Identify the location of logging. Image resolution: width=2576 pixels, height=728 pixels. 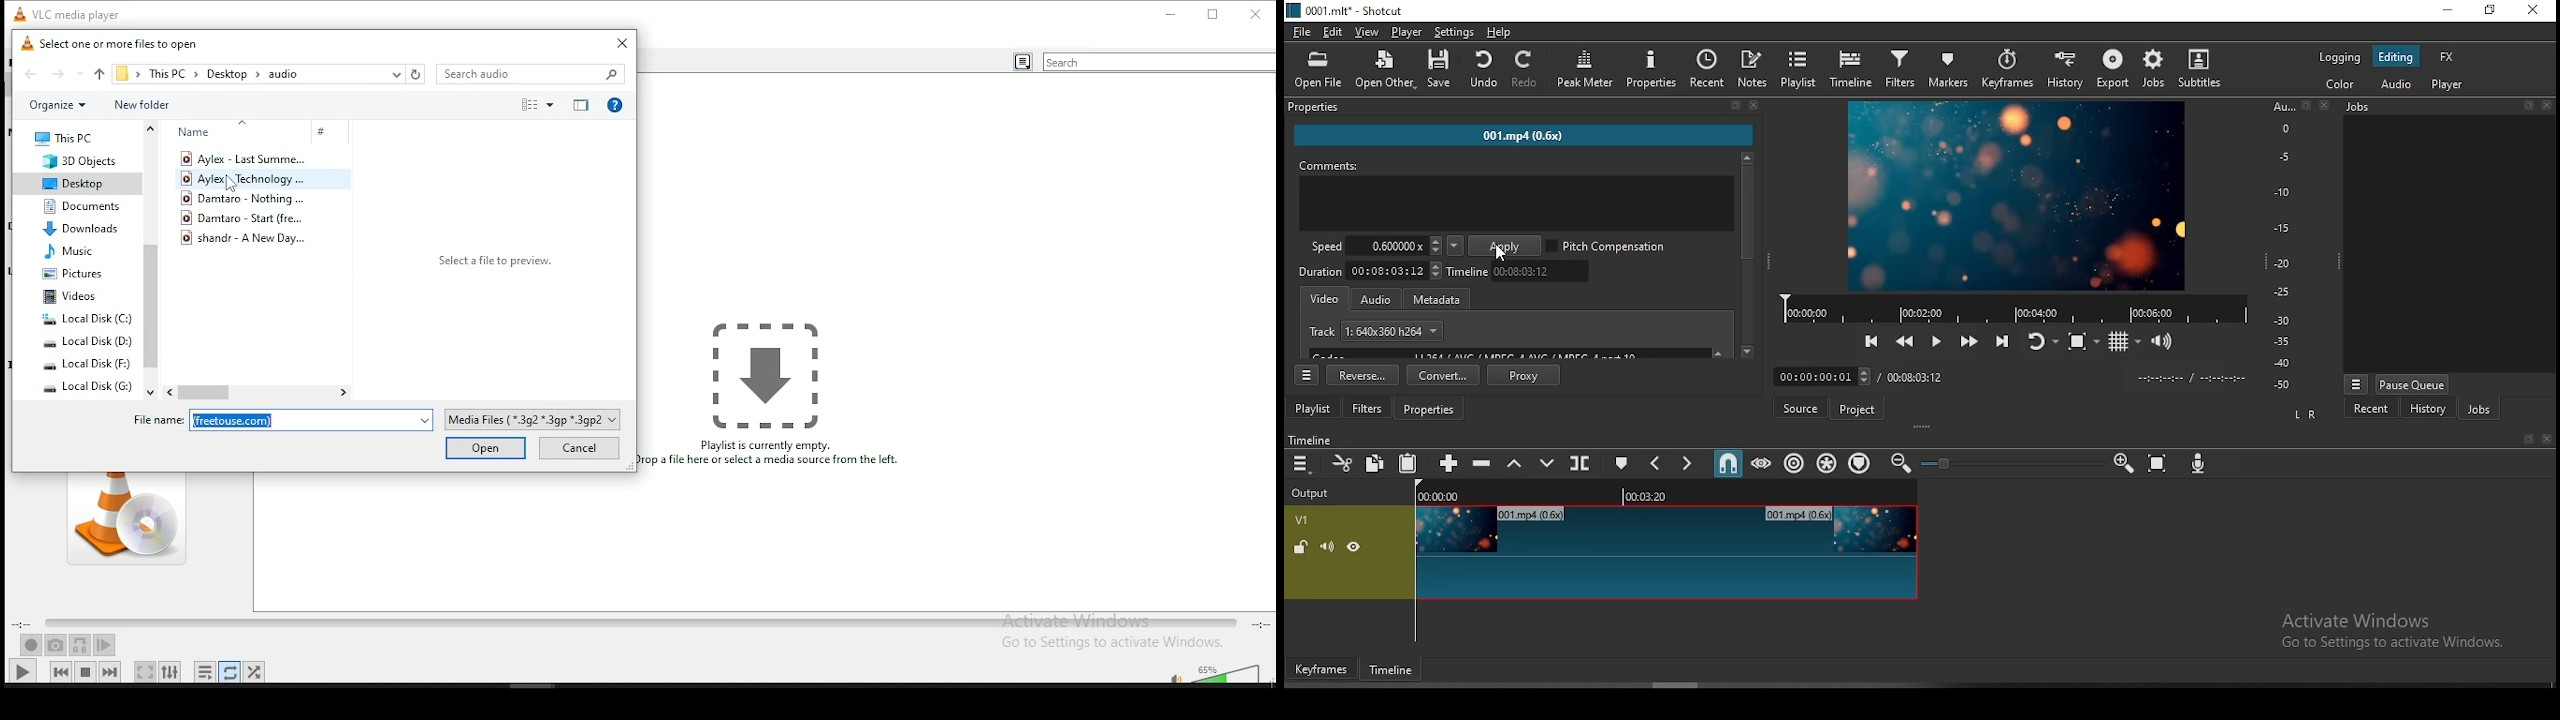
(2341, 56).